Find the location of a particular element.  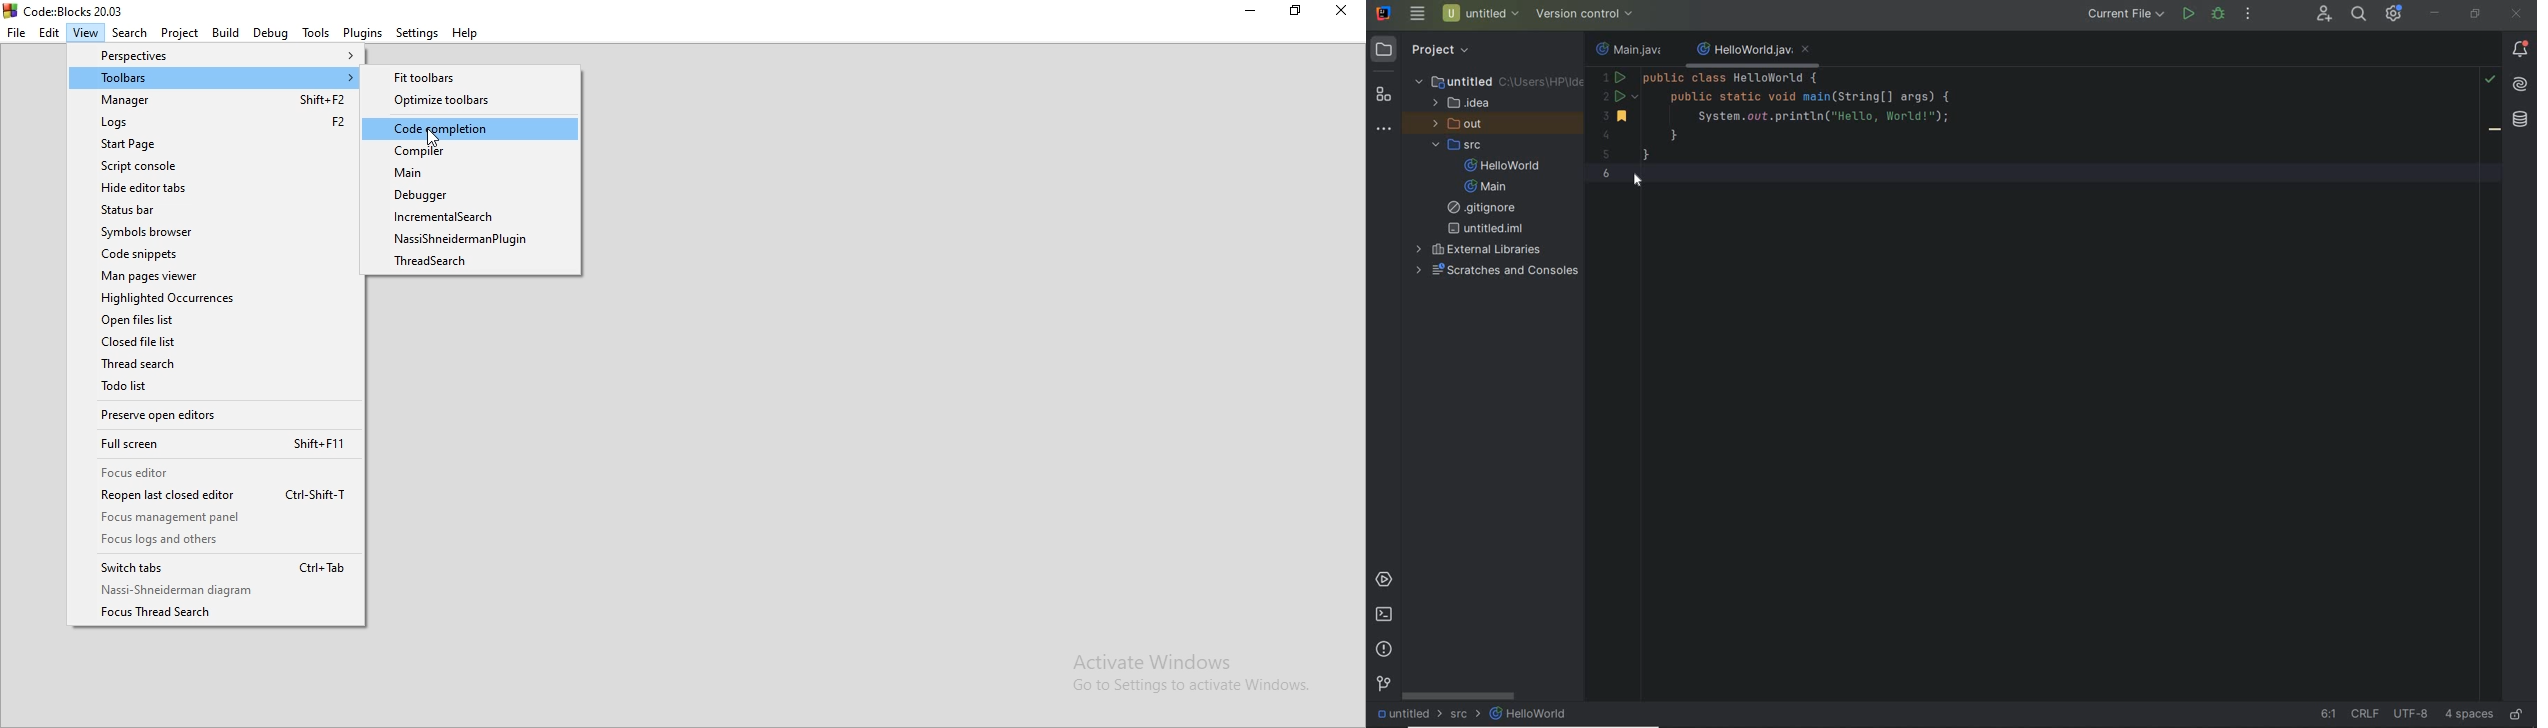

fine encoding is located at coordinates (2411, 715).